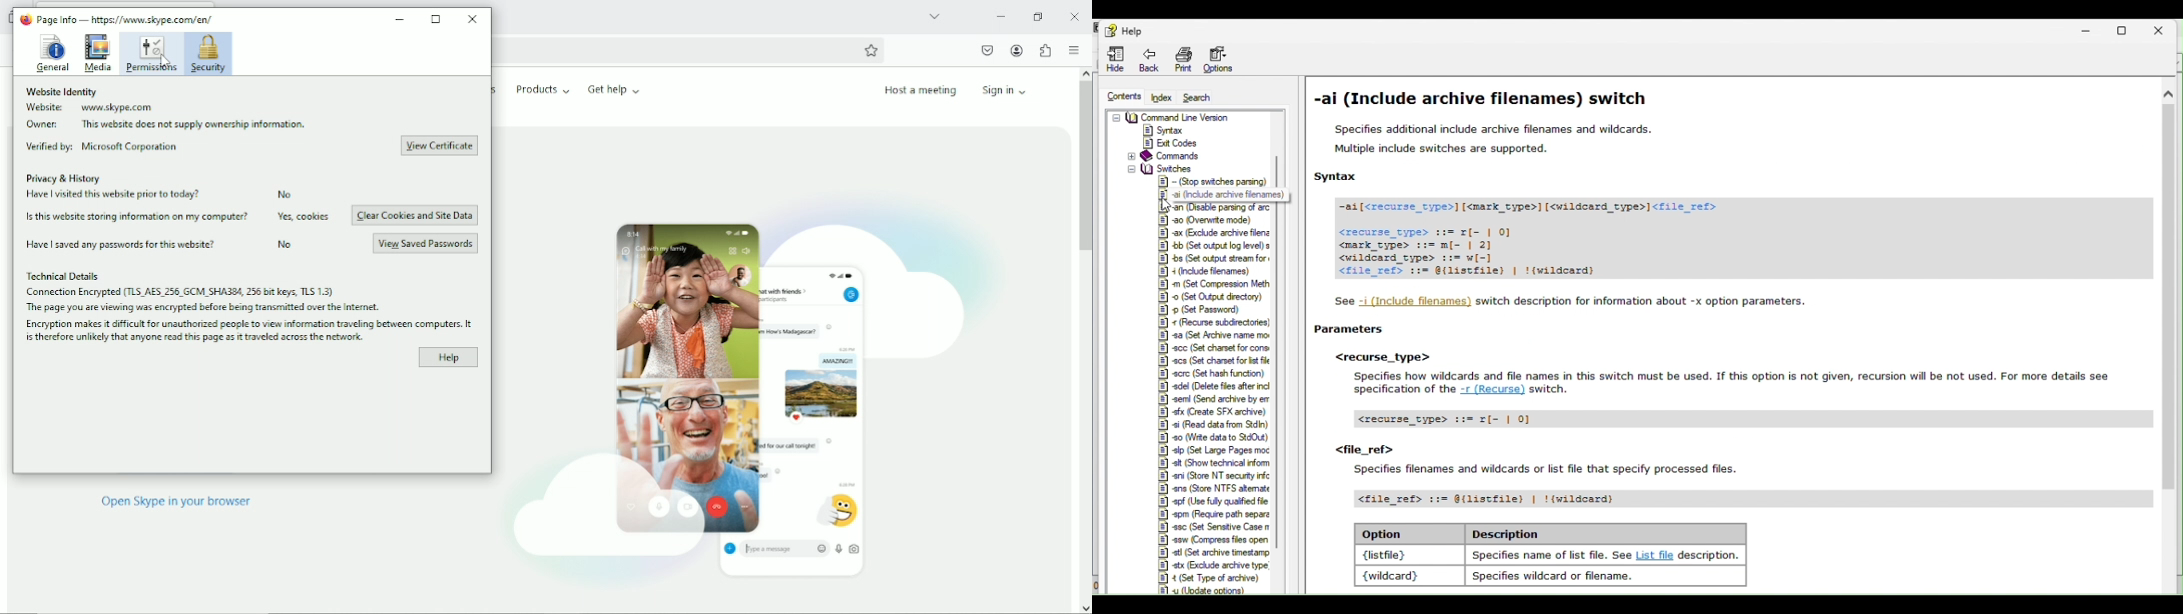 This screenshot has height=616, width=2184. What do you see at coordinates (1165, 170) in the screenshot?
I see `switches` at bounding box center [1165, 170].